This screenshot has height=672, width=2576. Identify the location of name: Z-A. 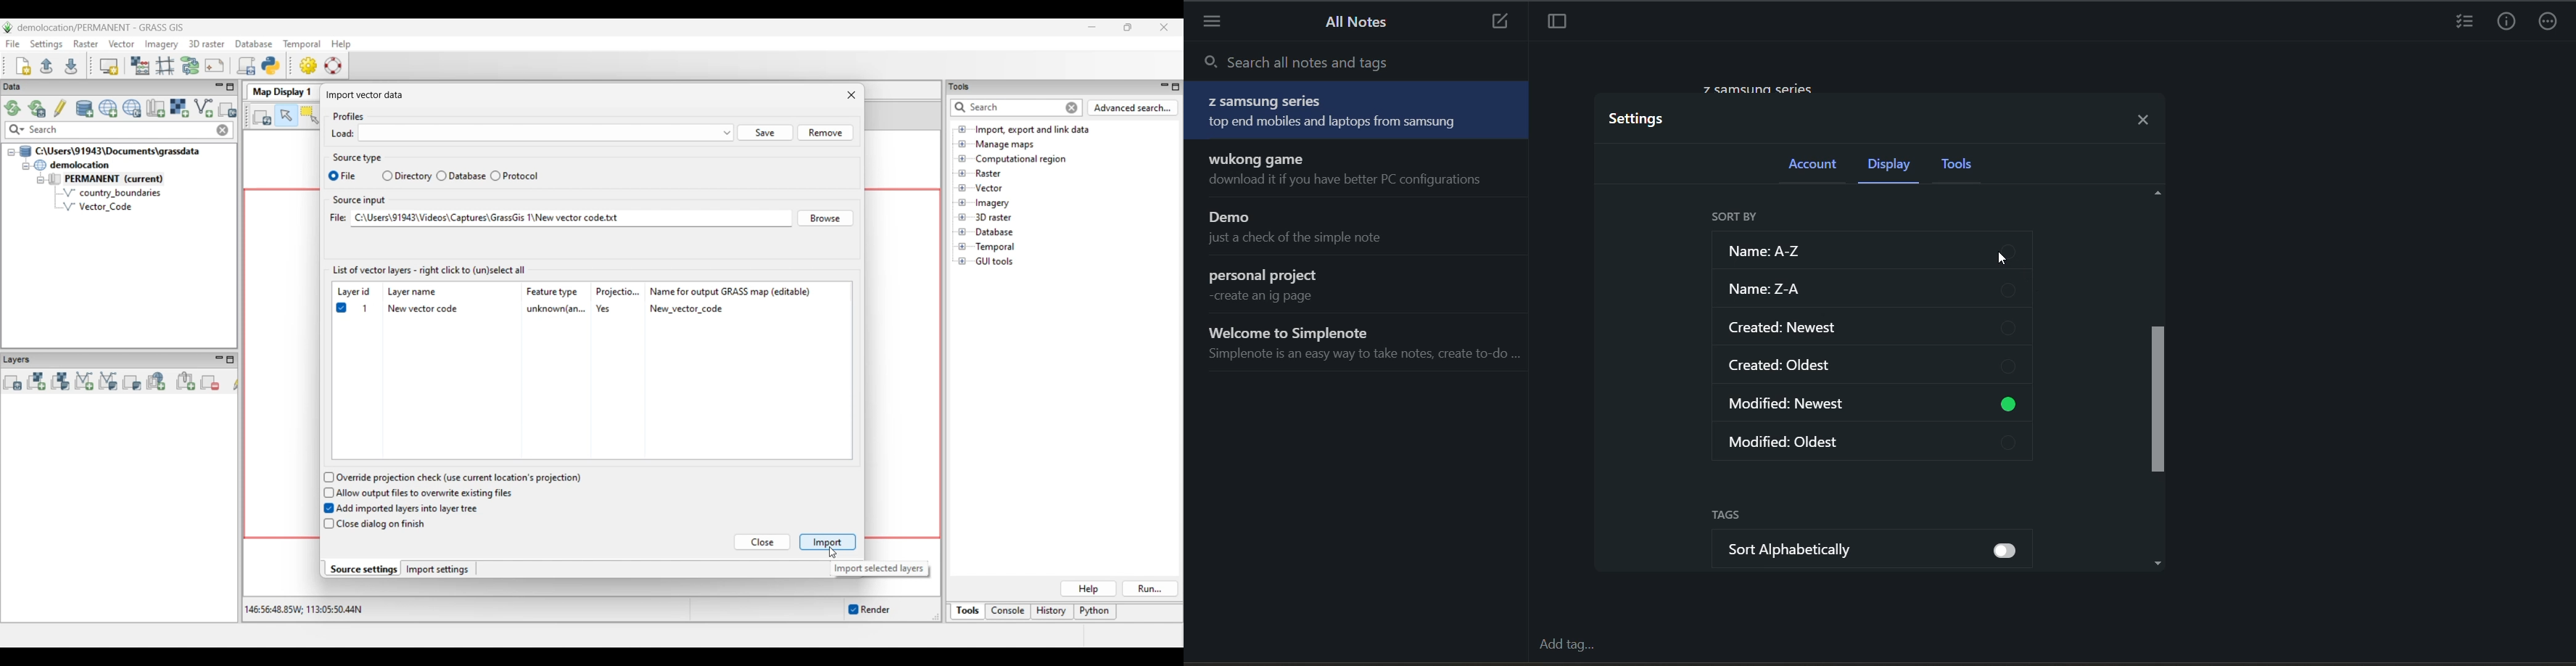
(1876, 292).